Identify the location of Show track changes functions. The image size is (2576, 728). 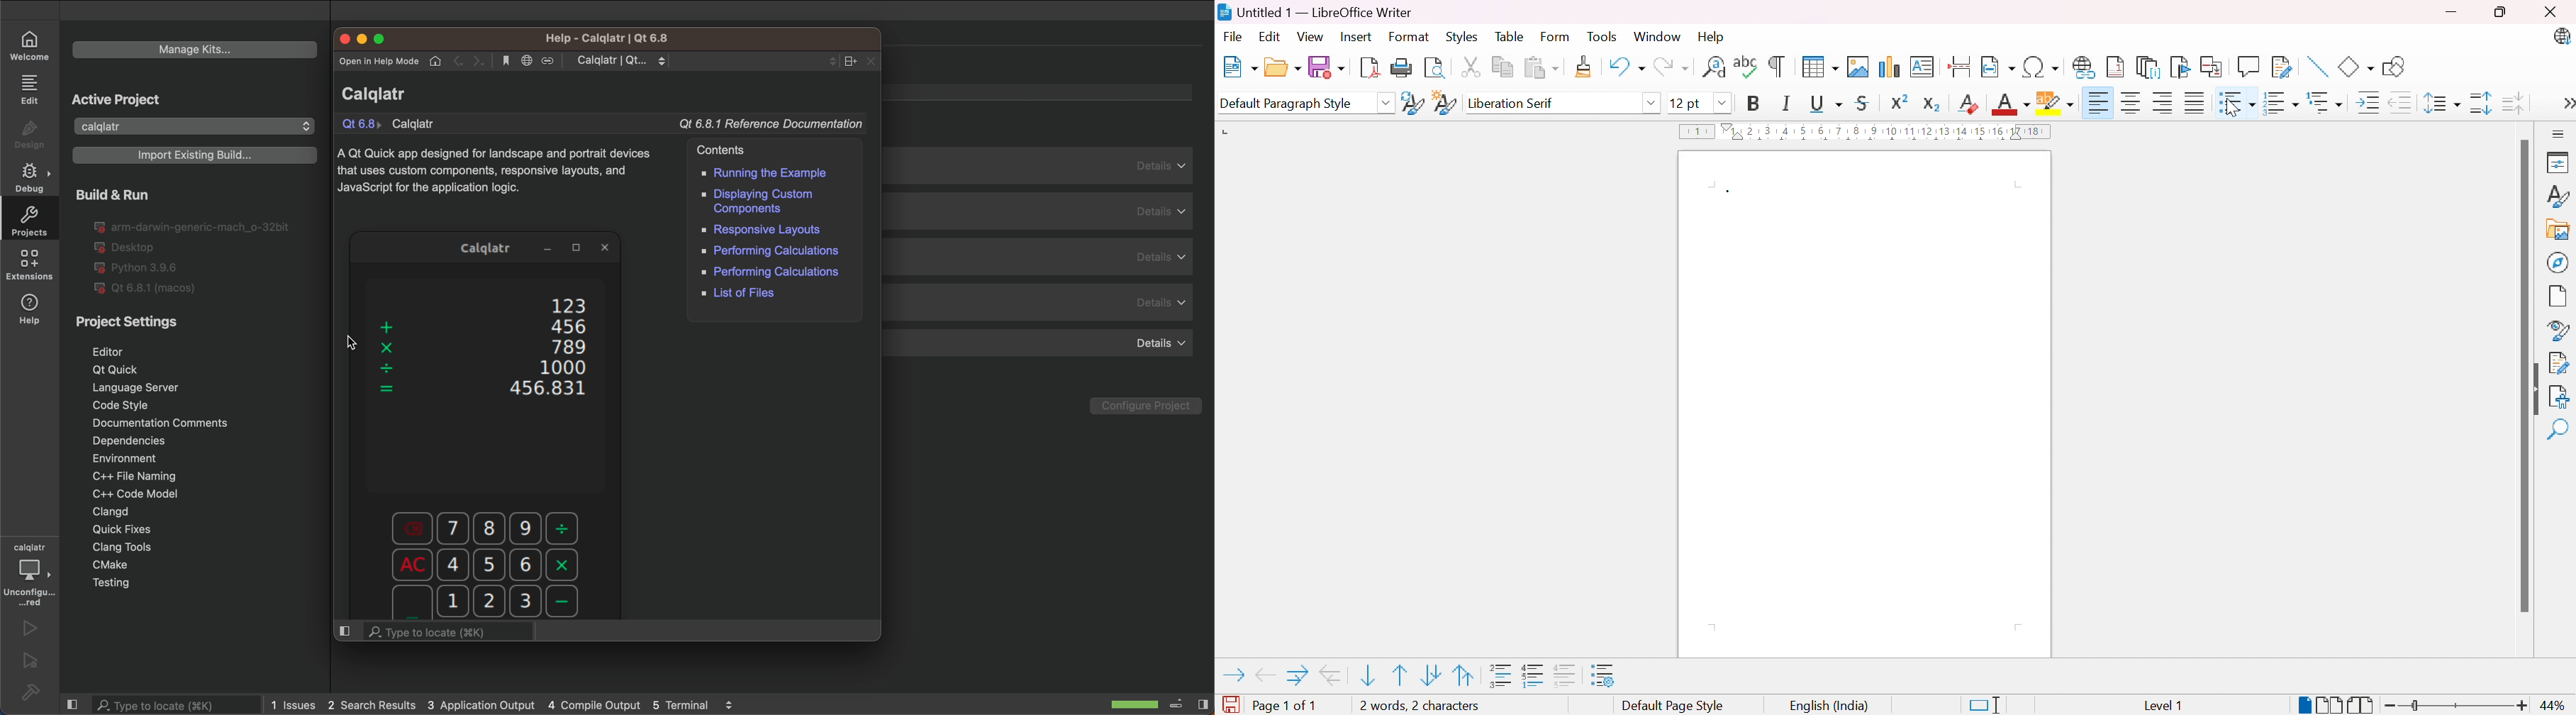
(2282, 67).